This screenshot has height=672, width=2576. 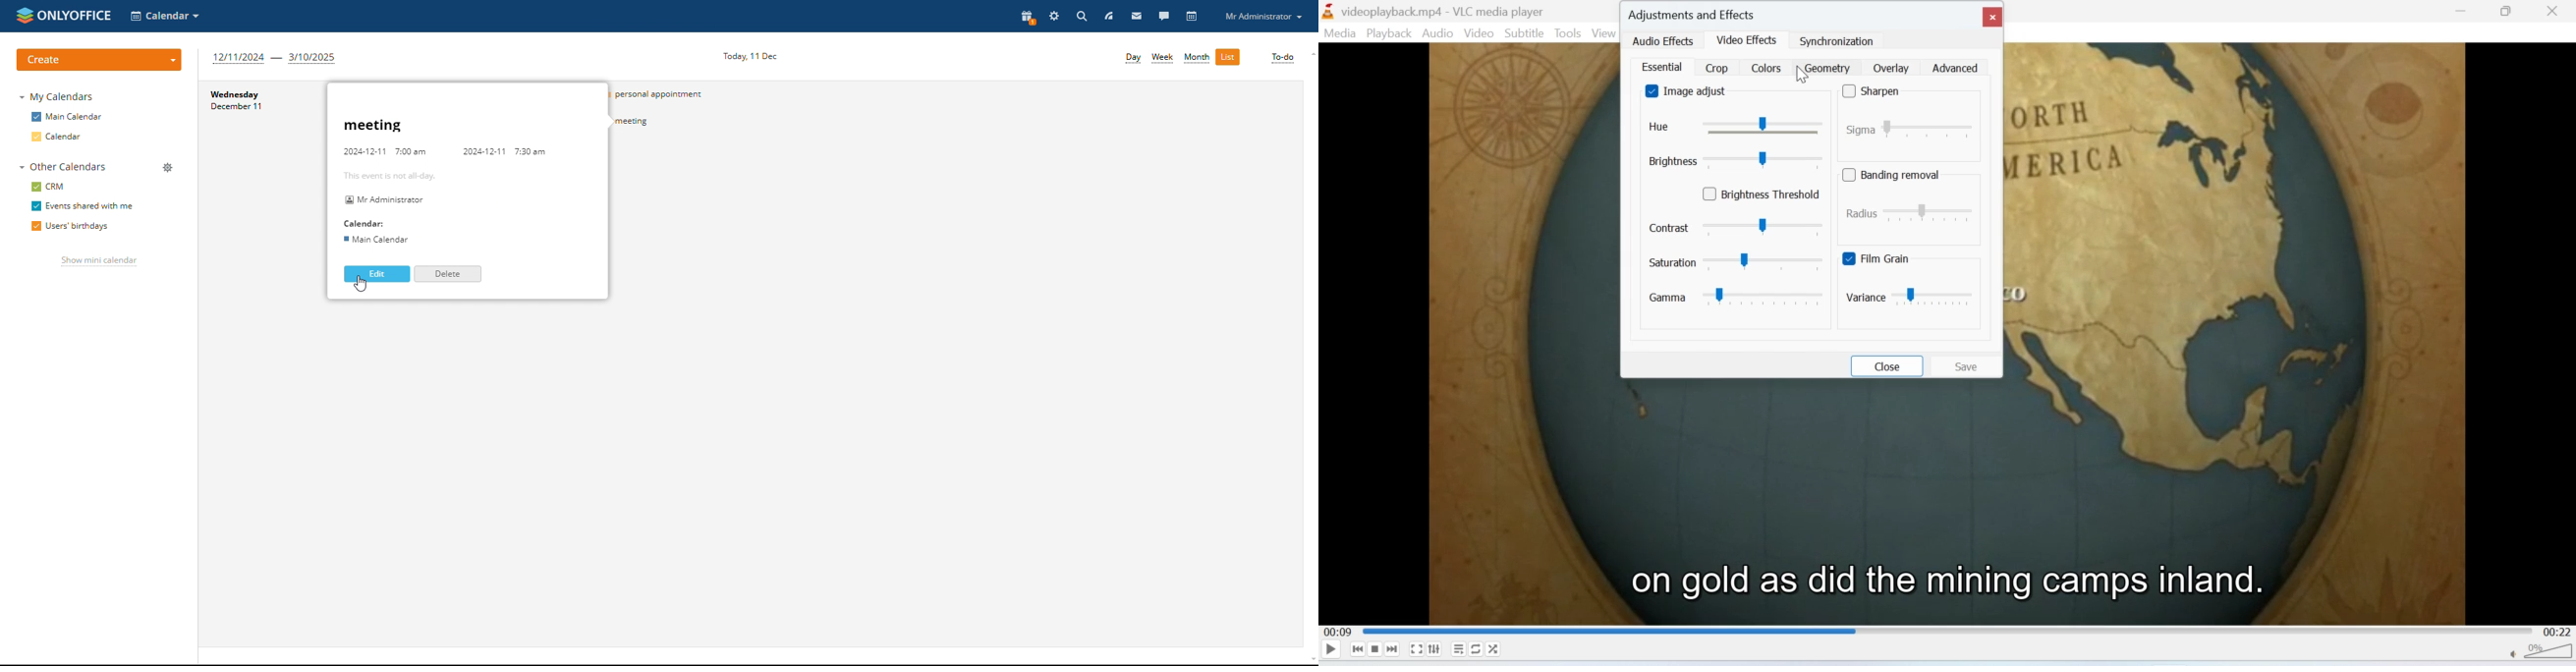 What do you see at coordinates (1749, 41) in the screenshot?
I see `video effects` at bounding box center [1749, 41].